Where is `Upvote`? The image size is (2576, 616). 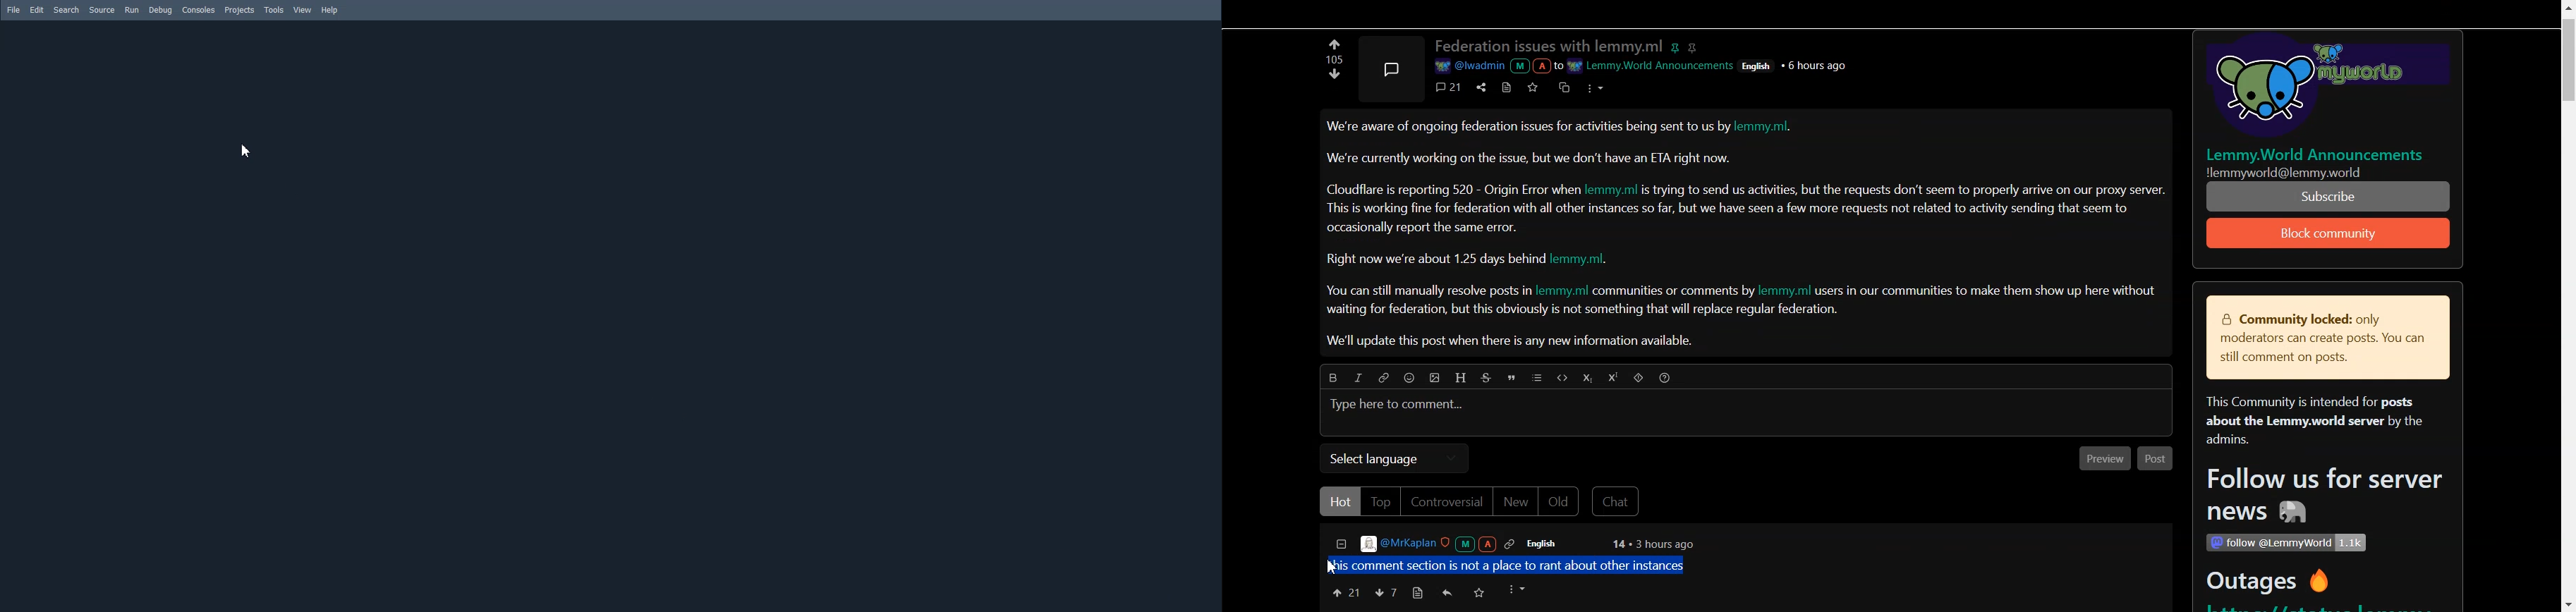 Upvote is located at coordinates (1345, 592).